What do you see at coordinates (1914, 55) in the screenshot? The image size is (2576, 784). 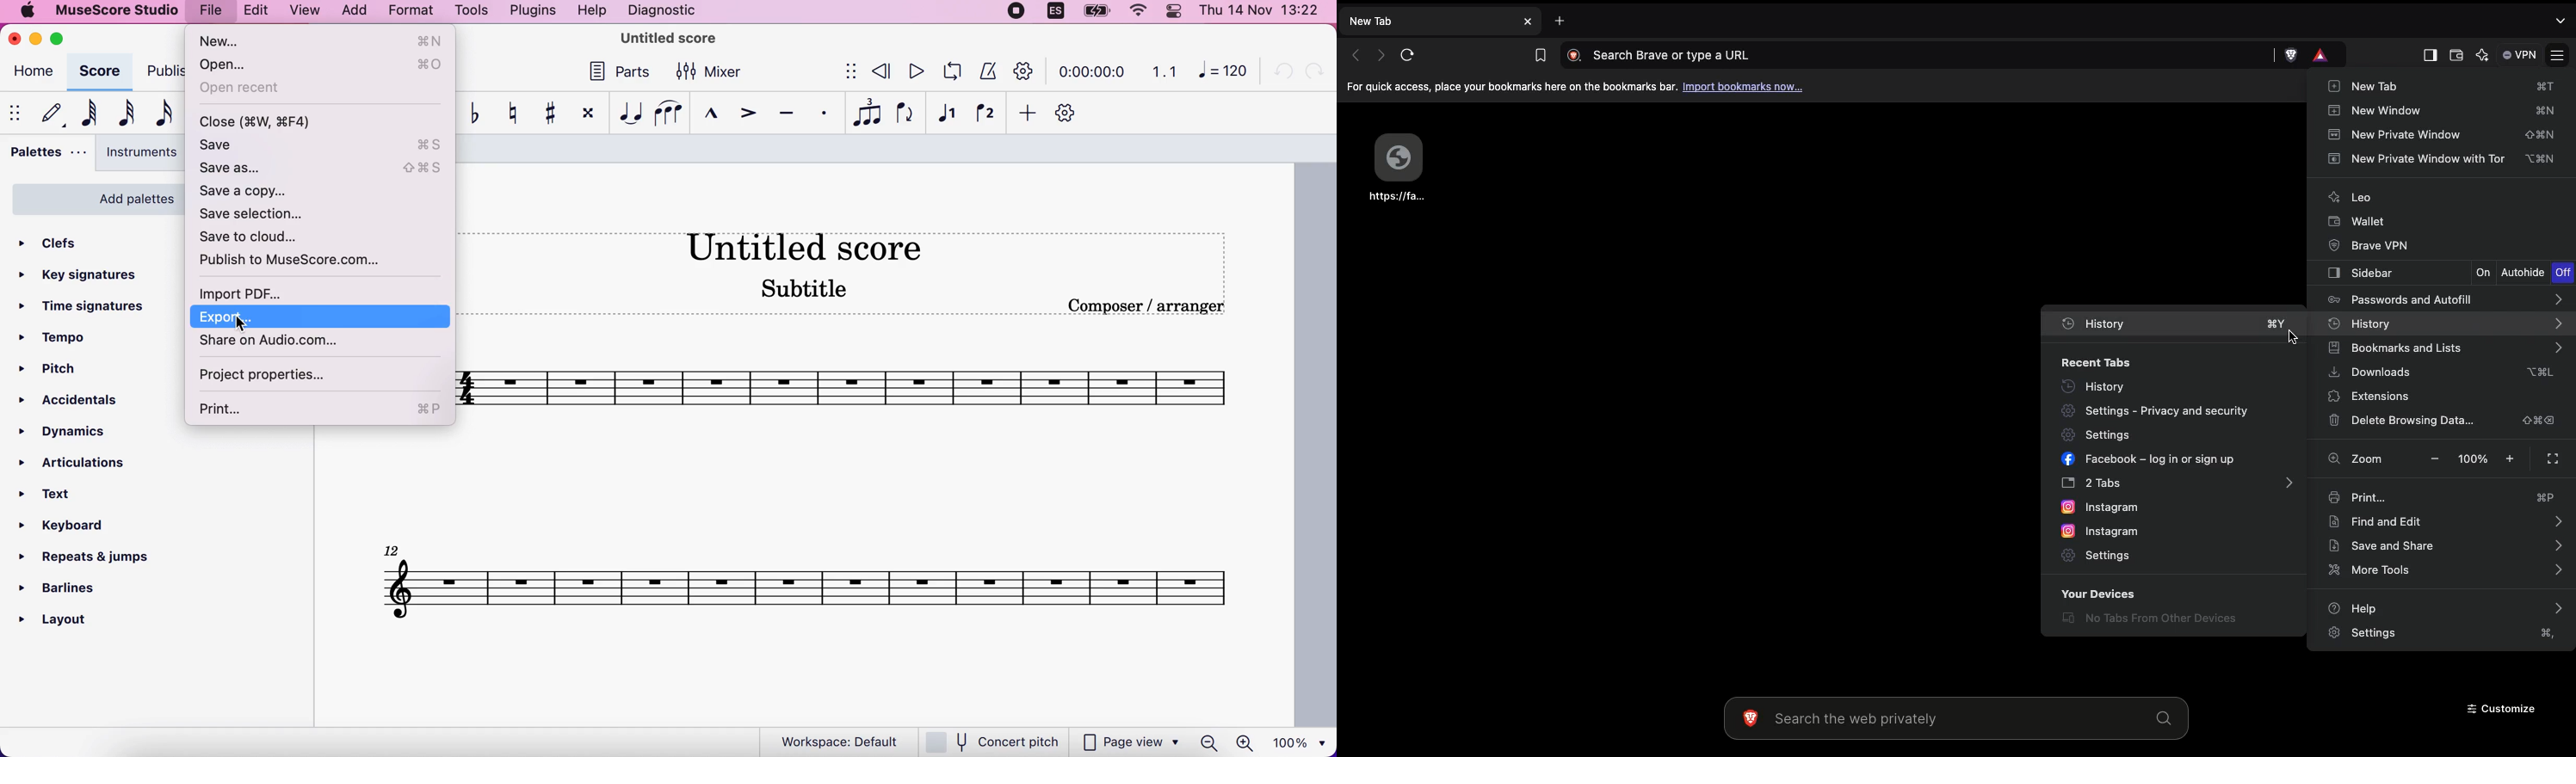 I see `Search Brave` at bounding box center [1914, 55].